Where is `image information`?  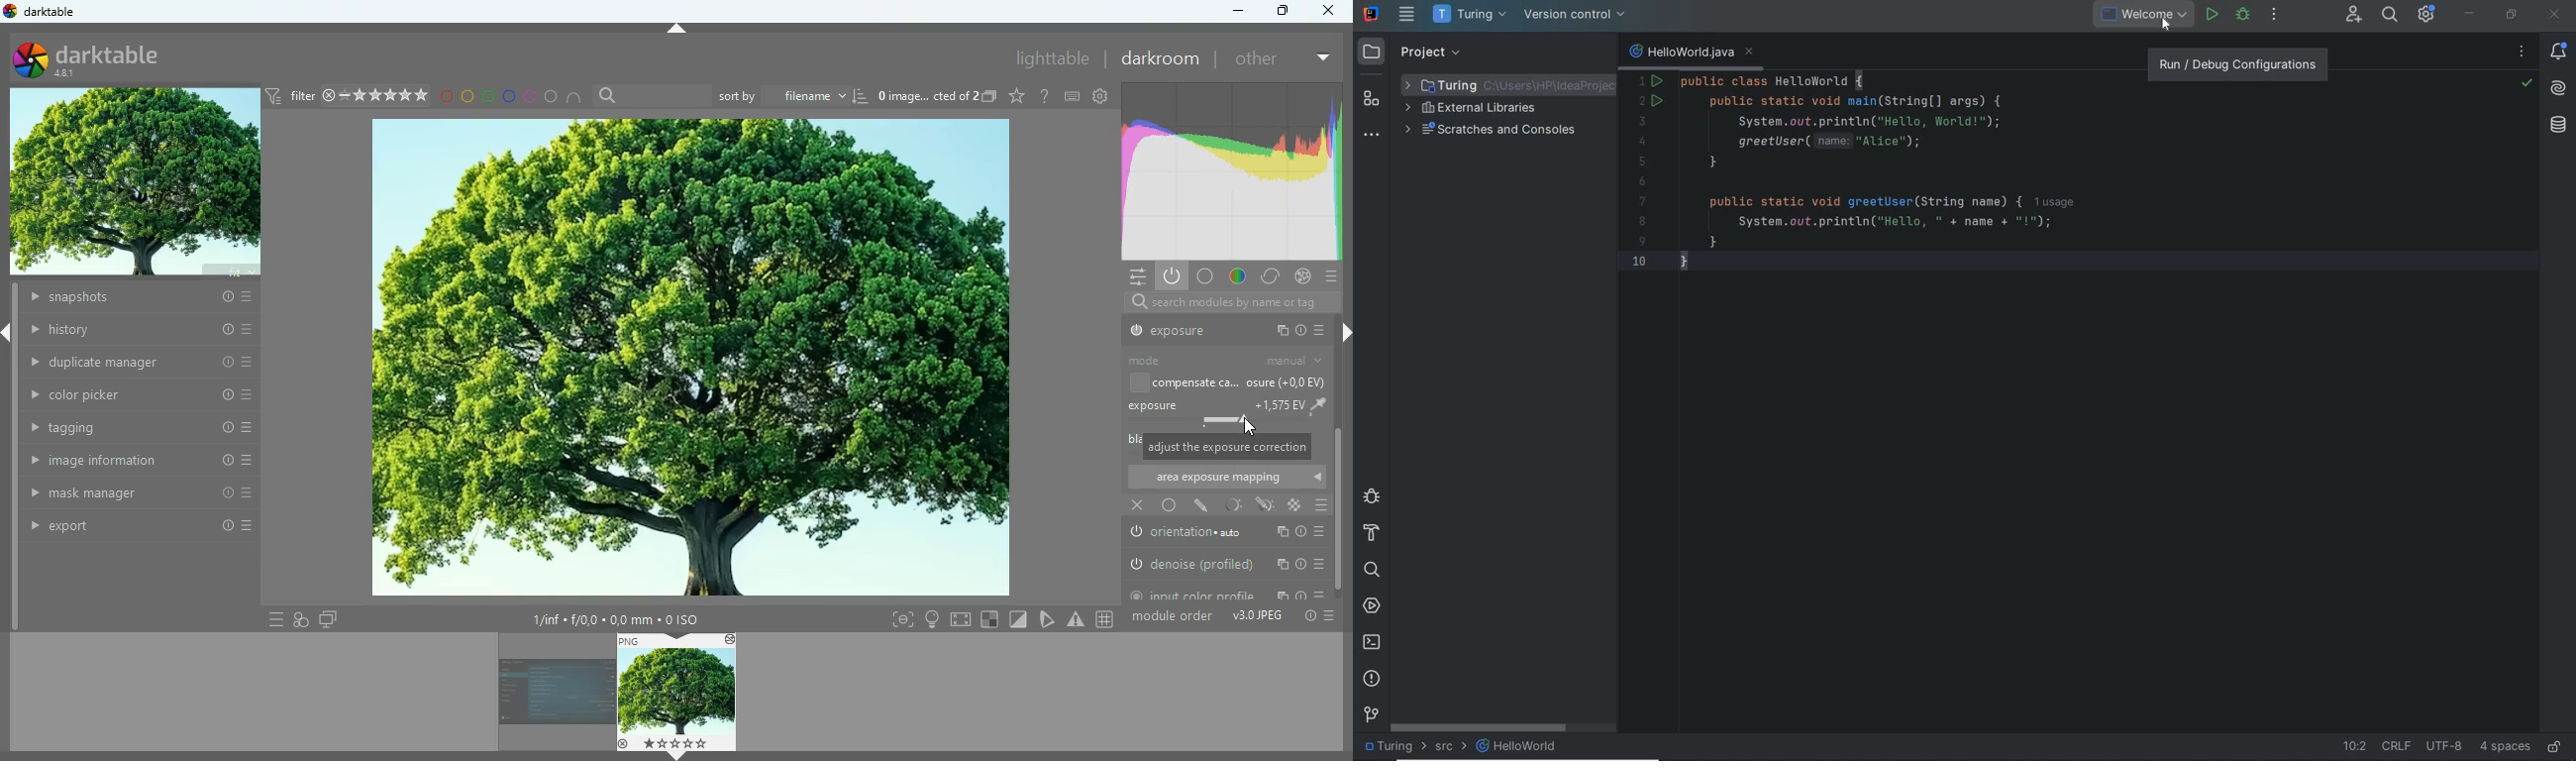 image information is located at coordinates (130, 463).